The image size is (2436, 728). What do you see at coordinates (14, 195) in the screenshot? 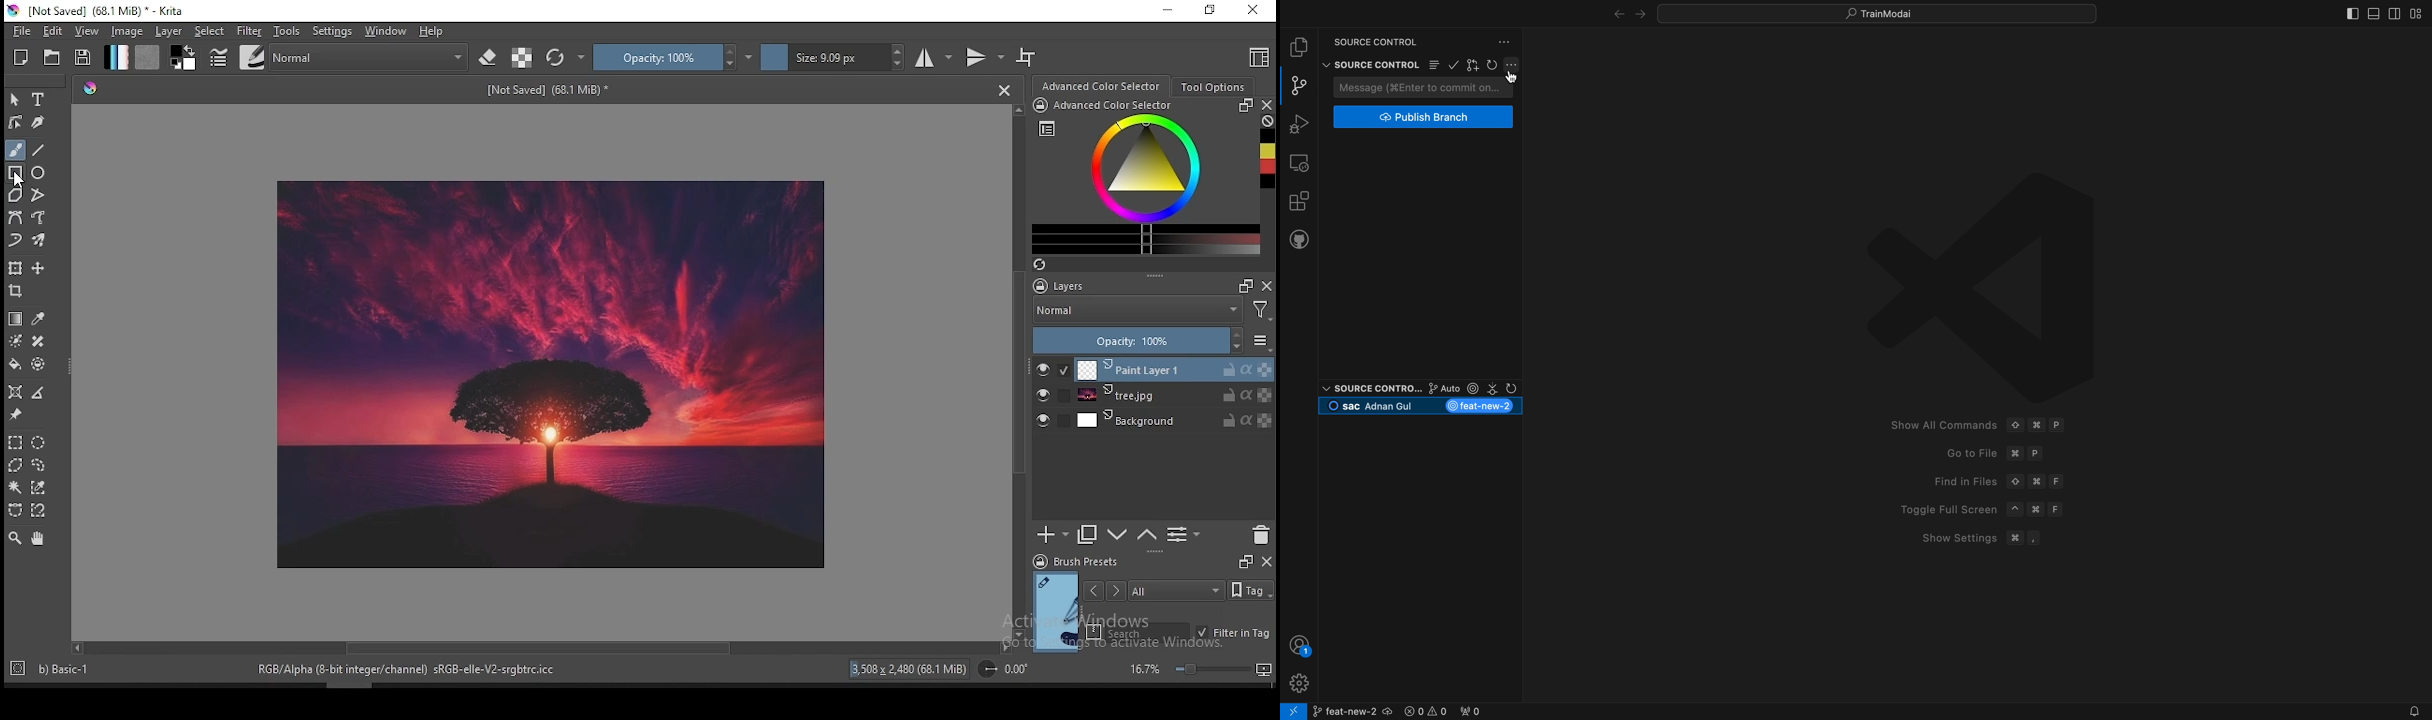
I see `polygon tool` at bounding box center [14, 195].